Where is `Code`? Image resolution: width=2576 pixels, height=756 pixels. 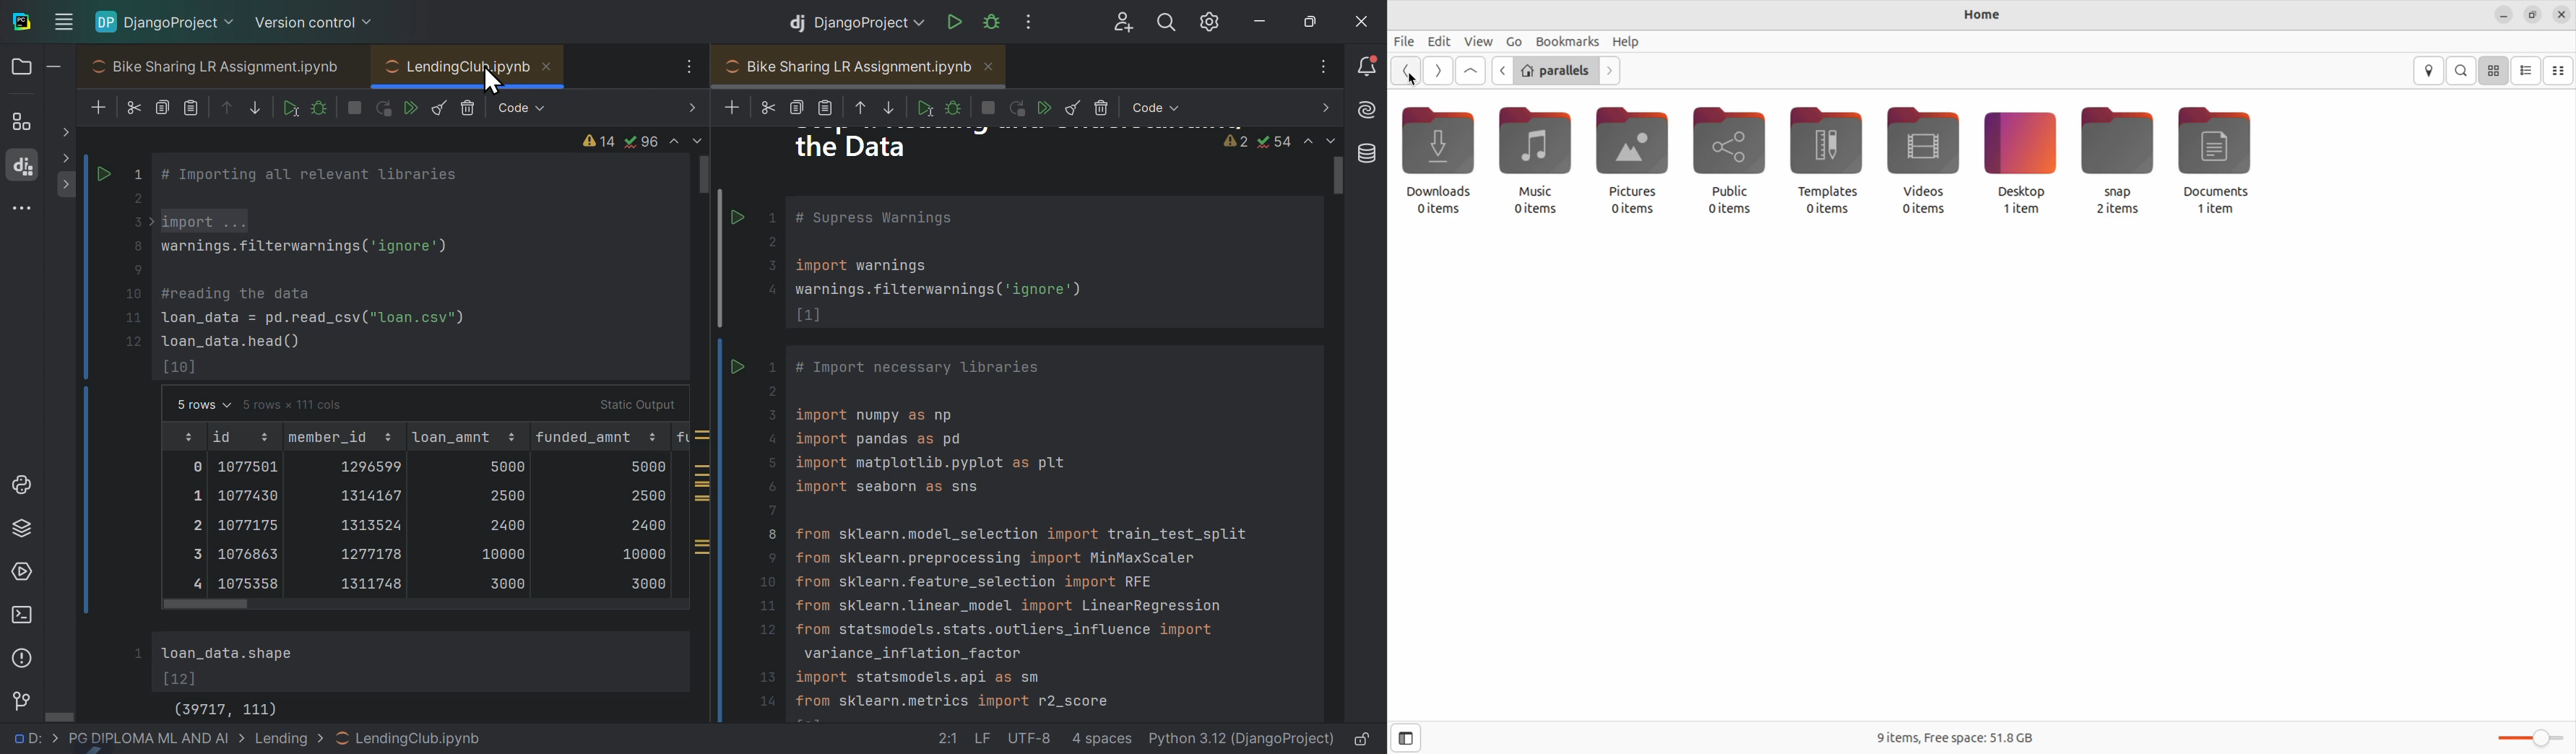 Code is located at coordinates (531, 108).